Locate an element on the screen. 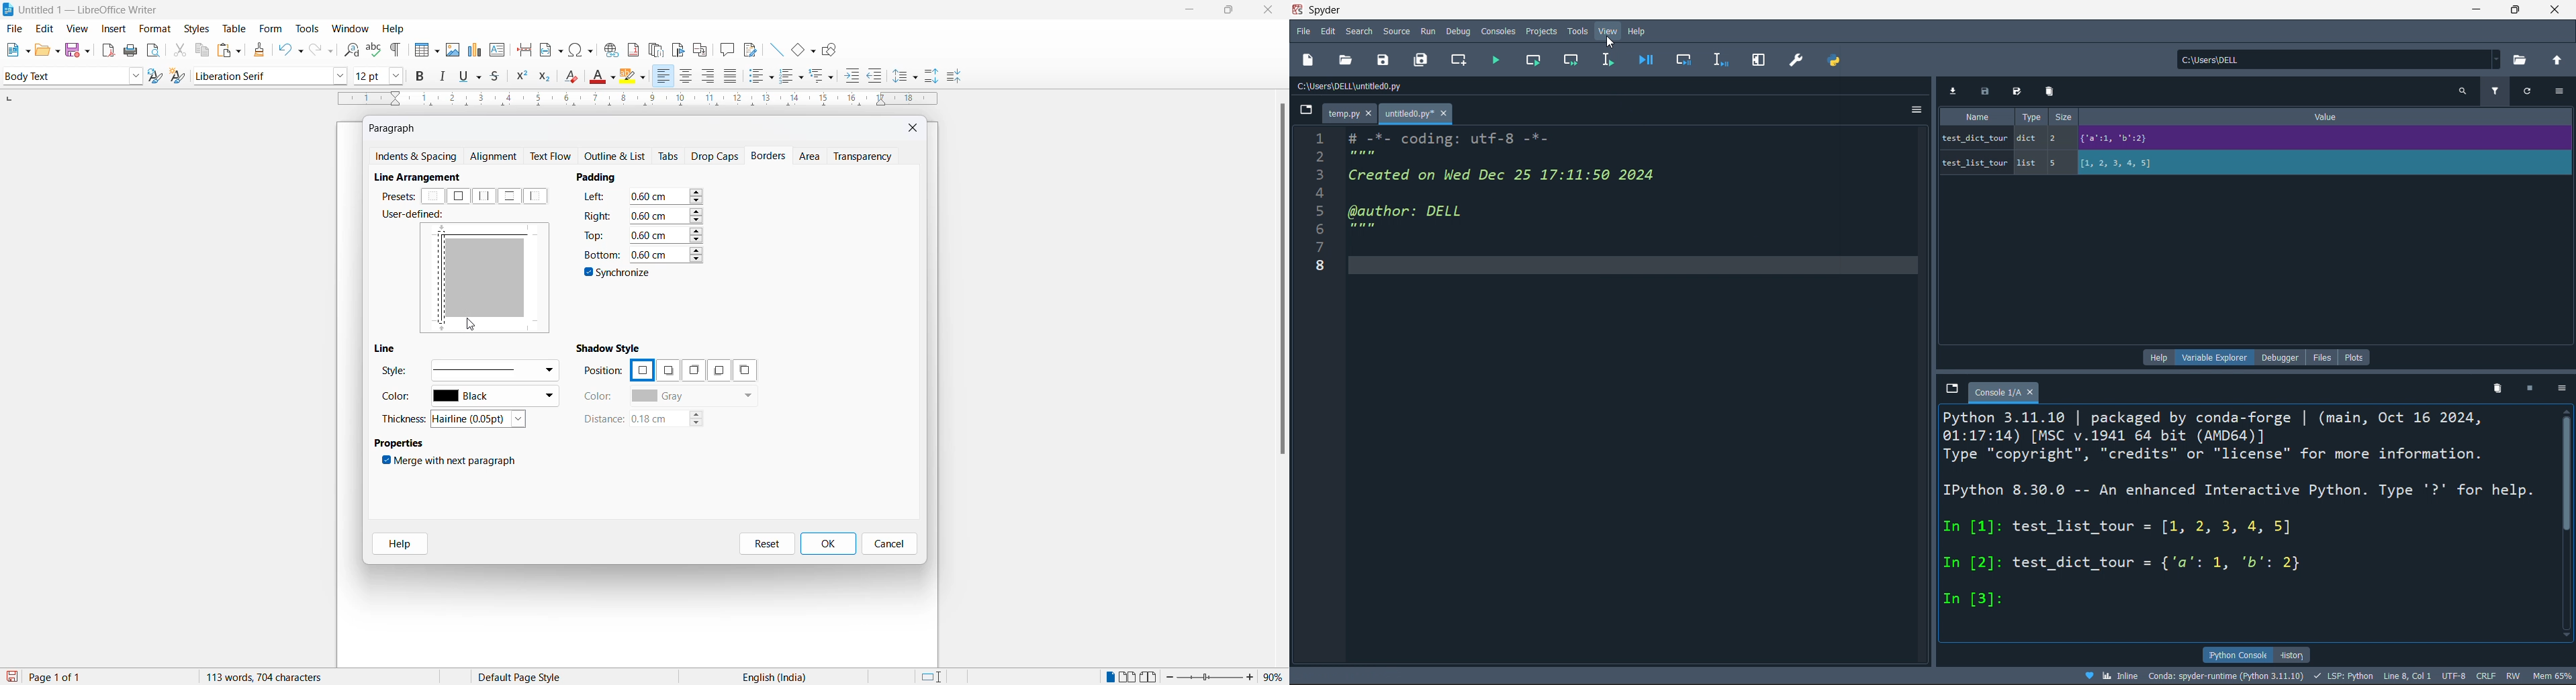 The image size is (2576, 700). paragraph dialog box is located at coordinates (396, 128).